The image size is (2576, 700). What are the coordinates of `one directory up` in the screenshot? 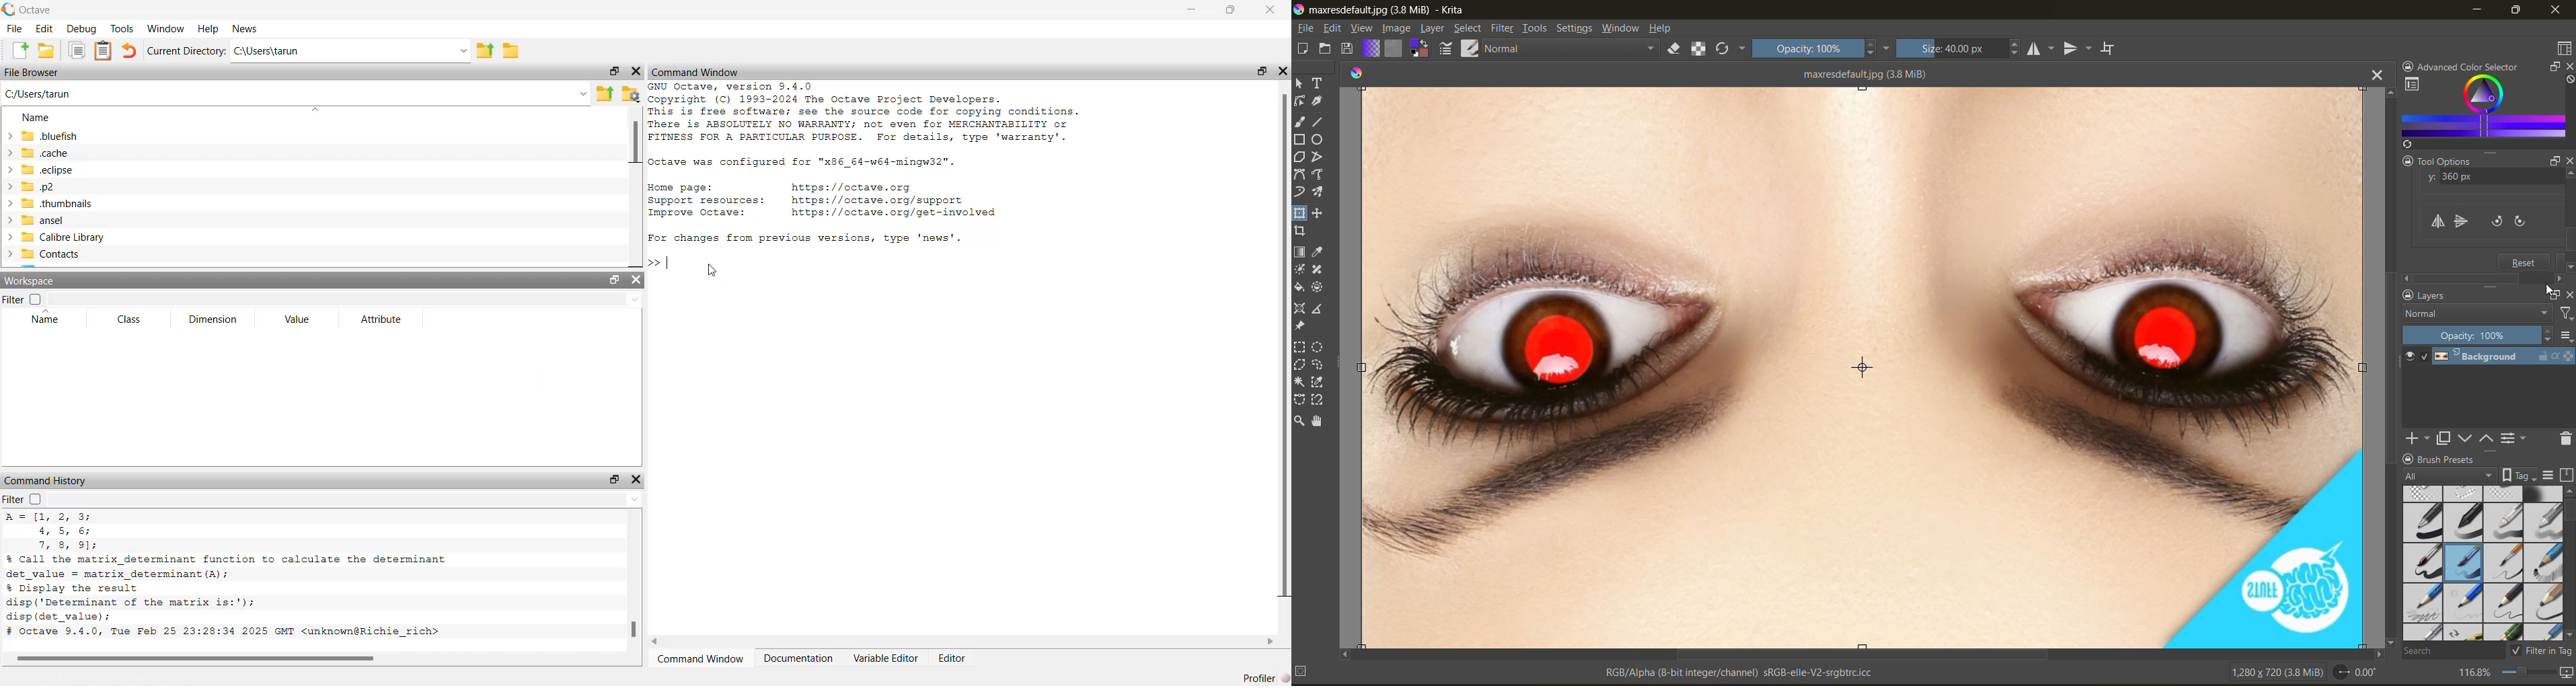 It's located at (485, 50).